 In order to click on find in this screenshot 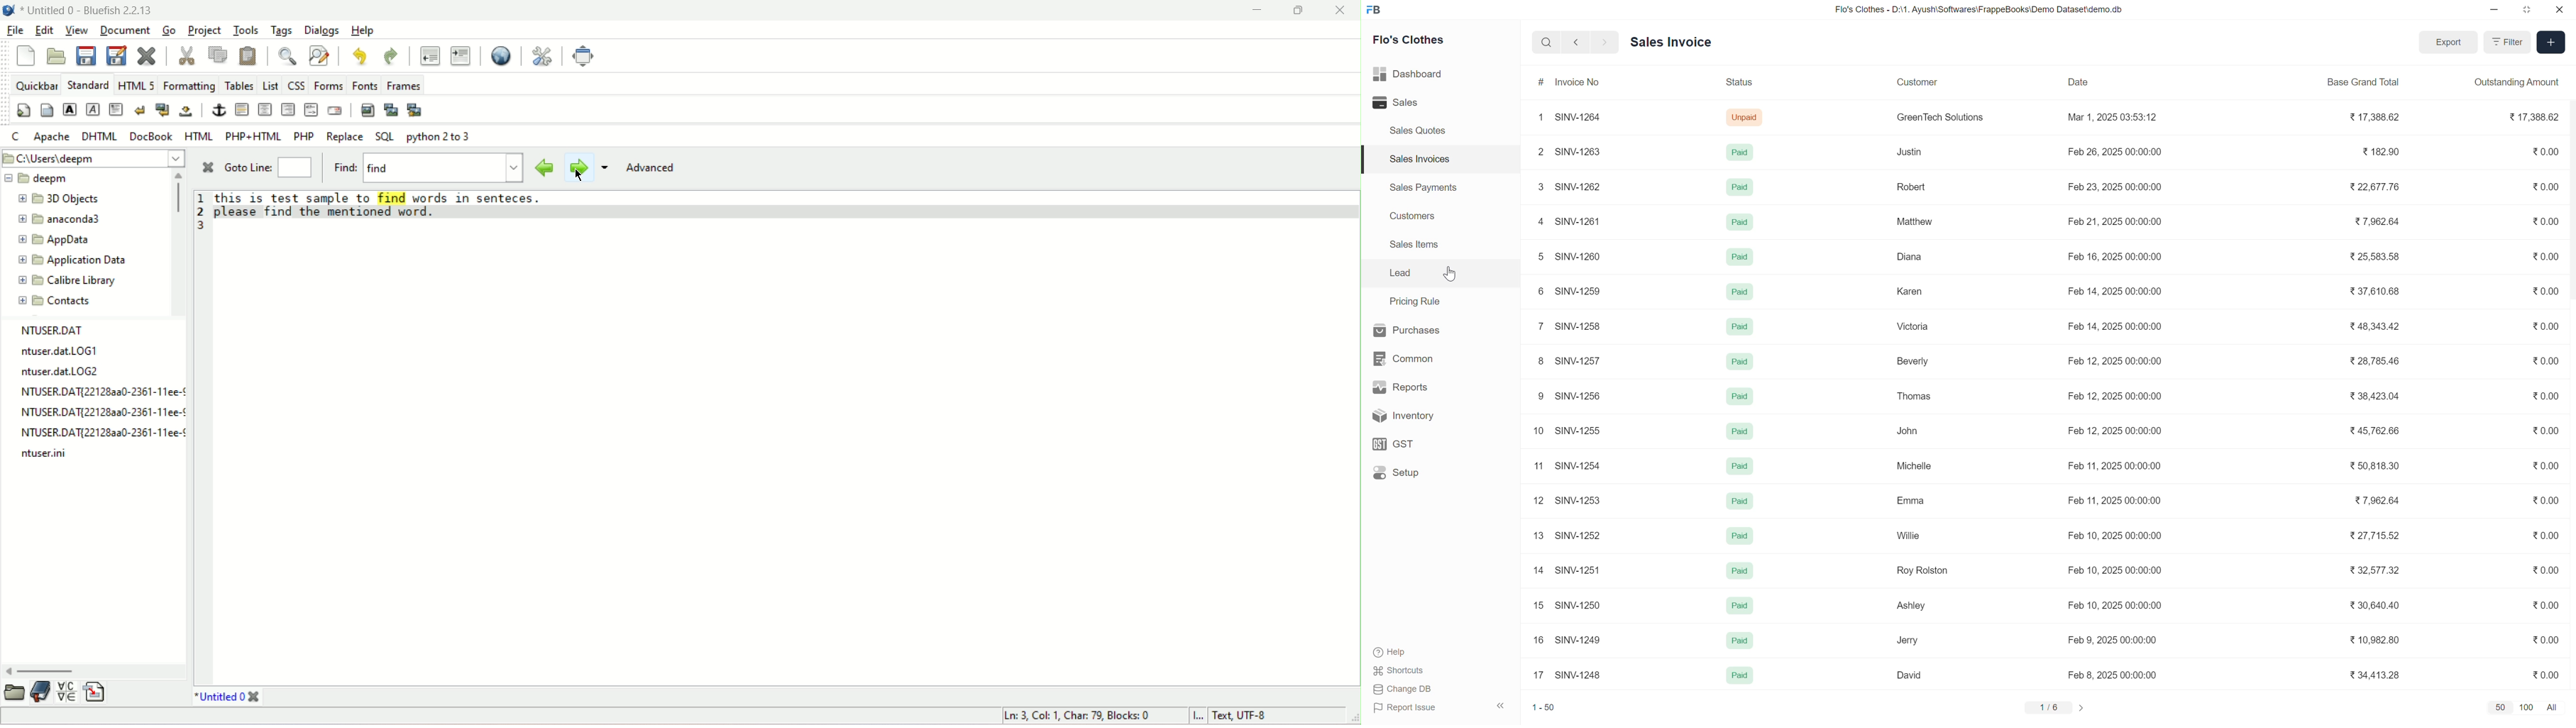, I will do `click(443, 168)`.